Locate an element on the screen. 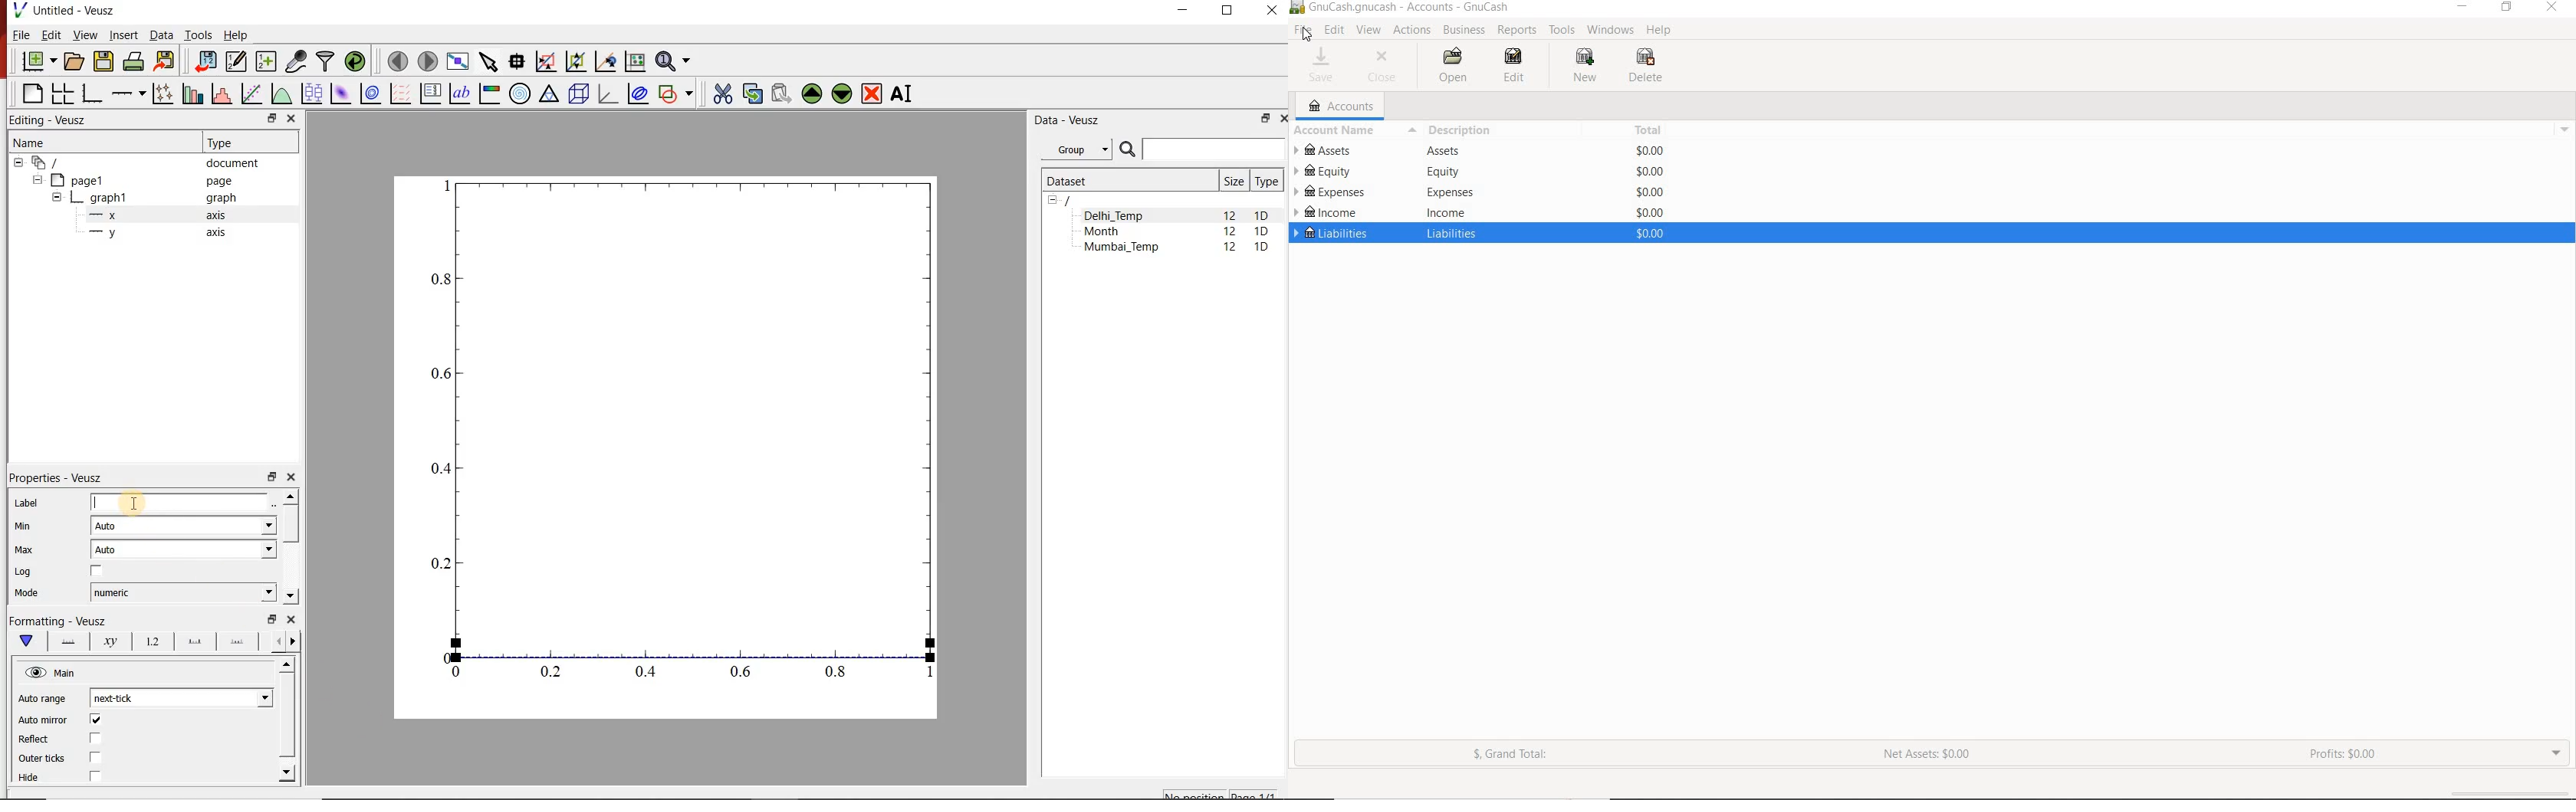 This screenshot has height=812, width=2576. 12 is located at coordinates (1230, 233).